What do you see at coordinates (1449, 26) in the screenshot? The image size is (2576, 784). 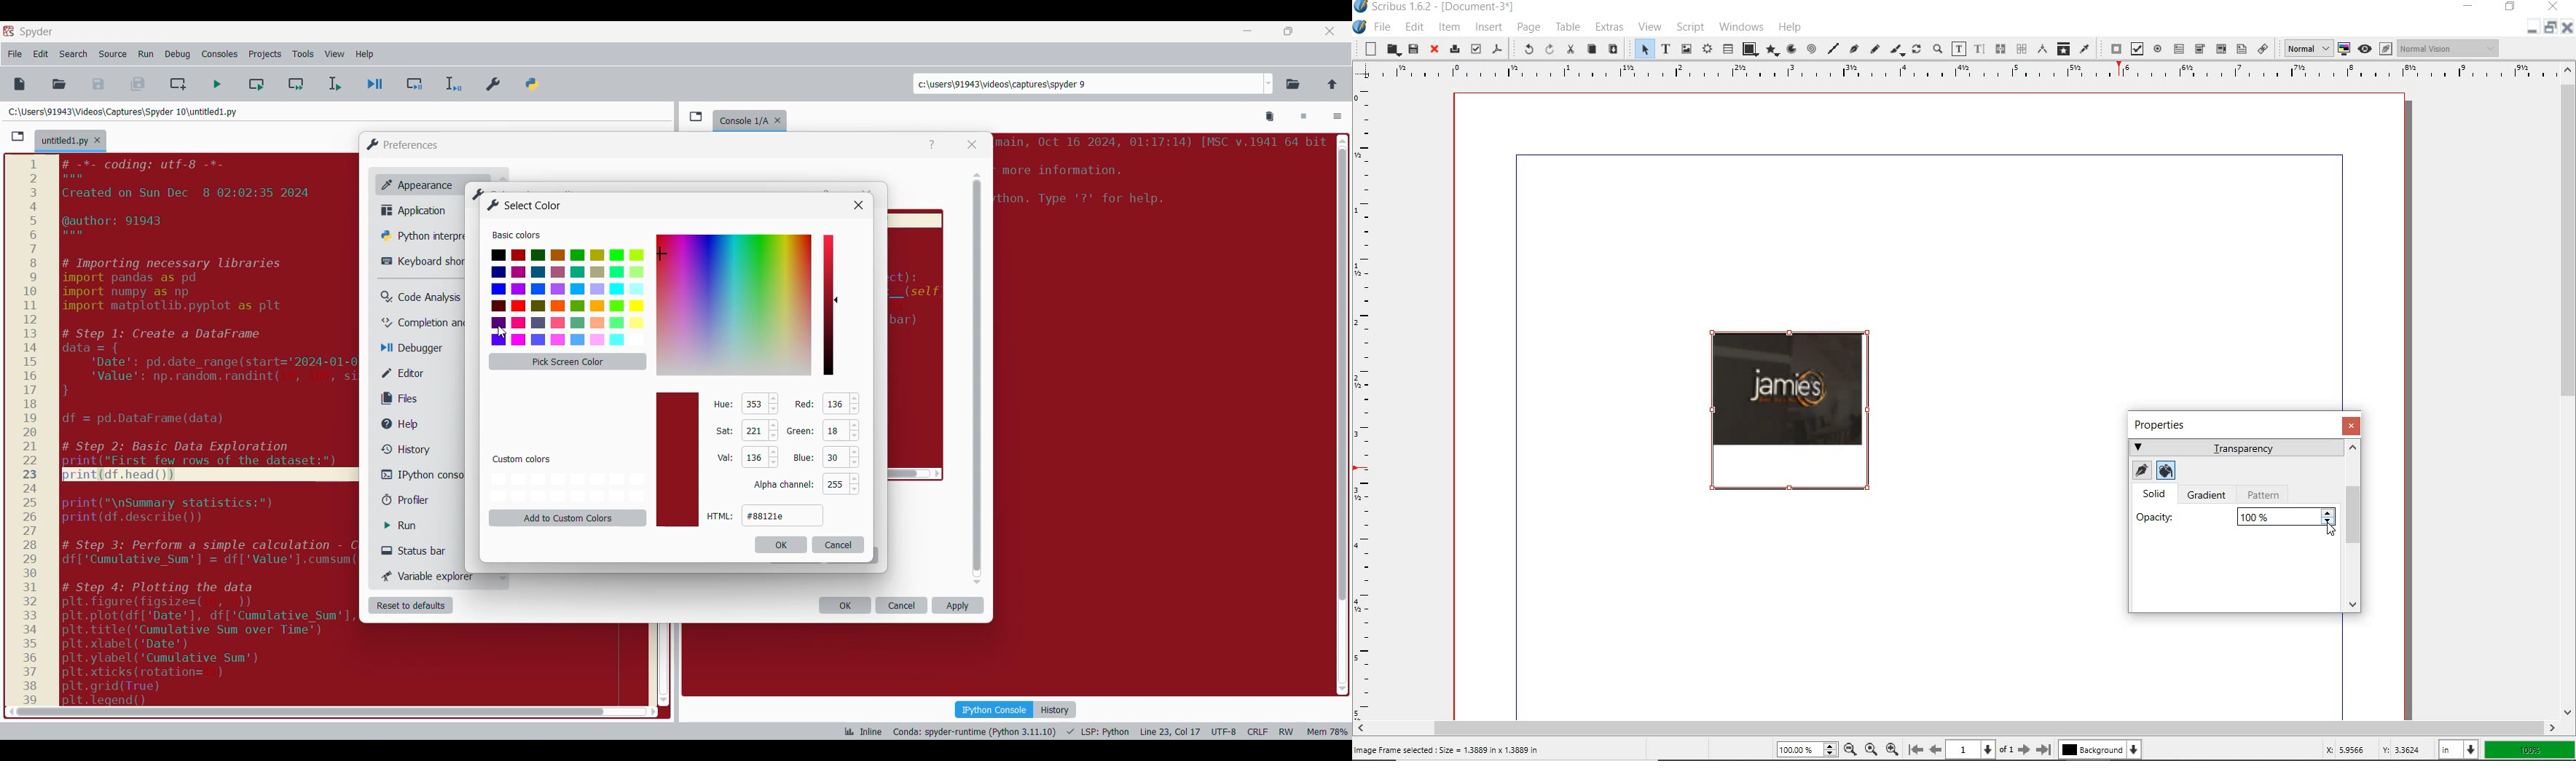 I see `ITEM` at bounding box center [1449, 26].